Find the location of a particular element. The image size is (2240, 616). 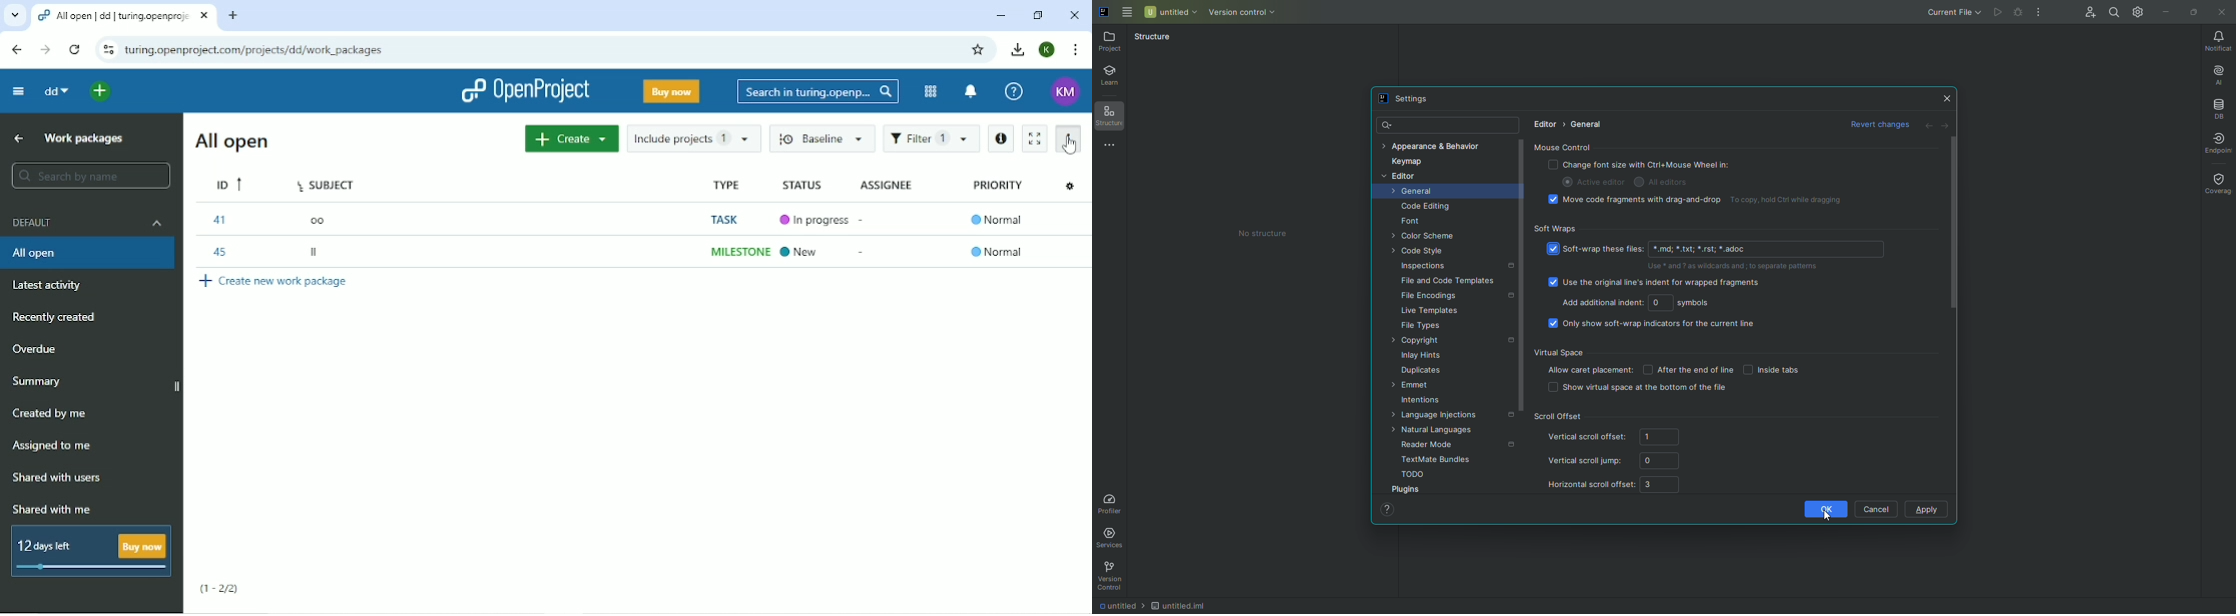

Site is located at coordinates (255, 49).